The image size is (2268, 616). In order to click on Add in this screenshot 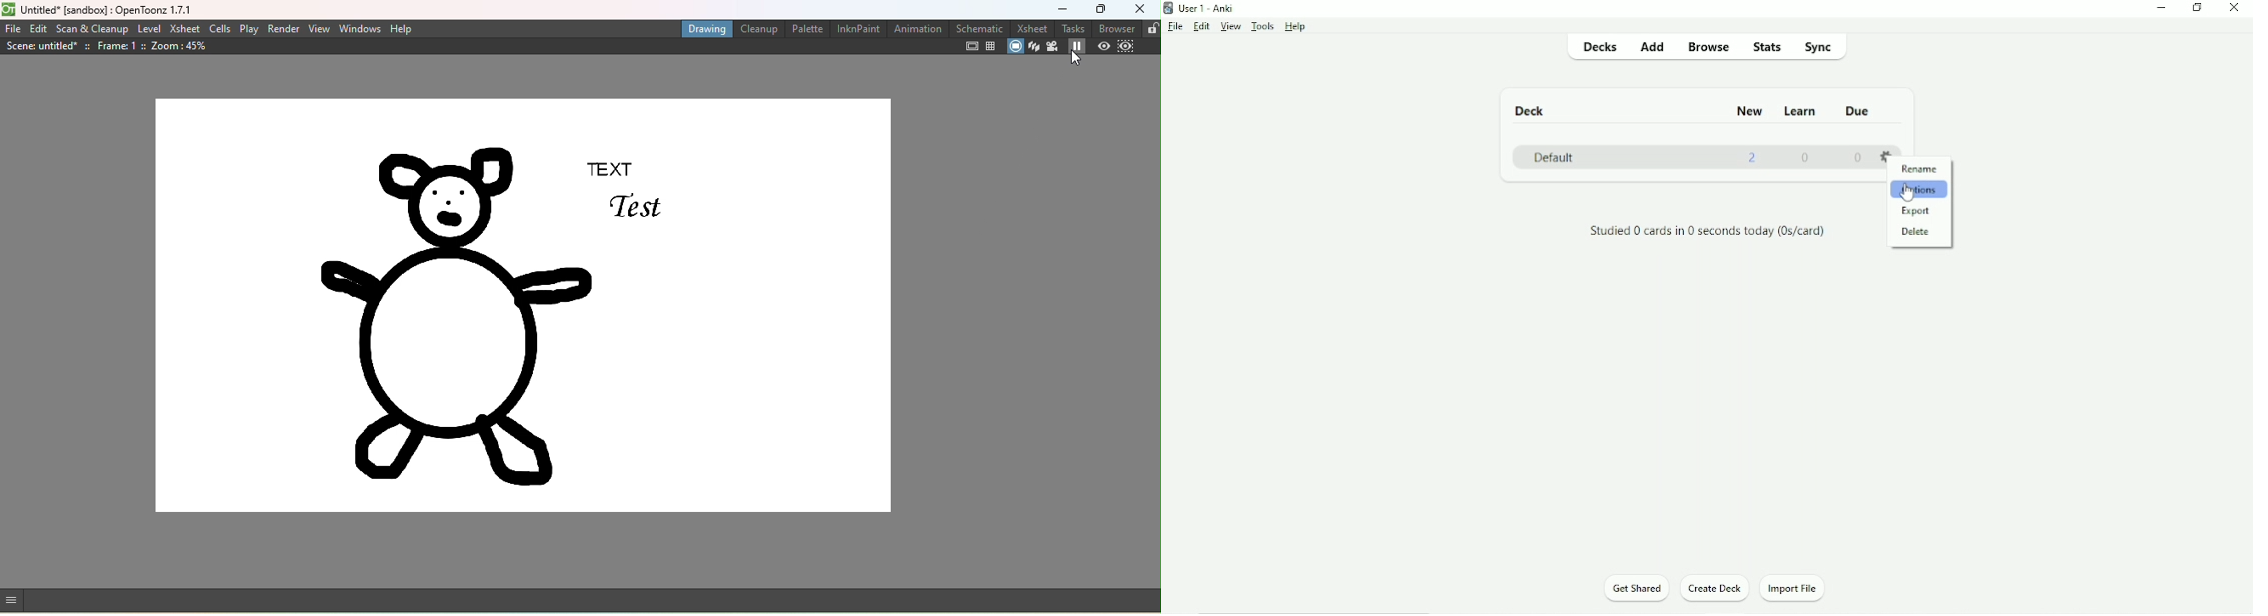, I will do `click(1655, 47)`.